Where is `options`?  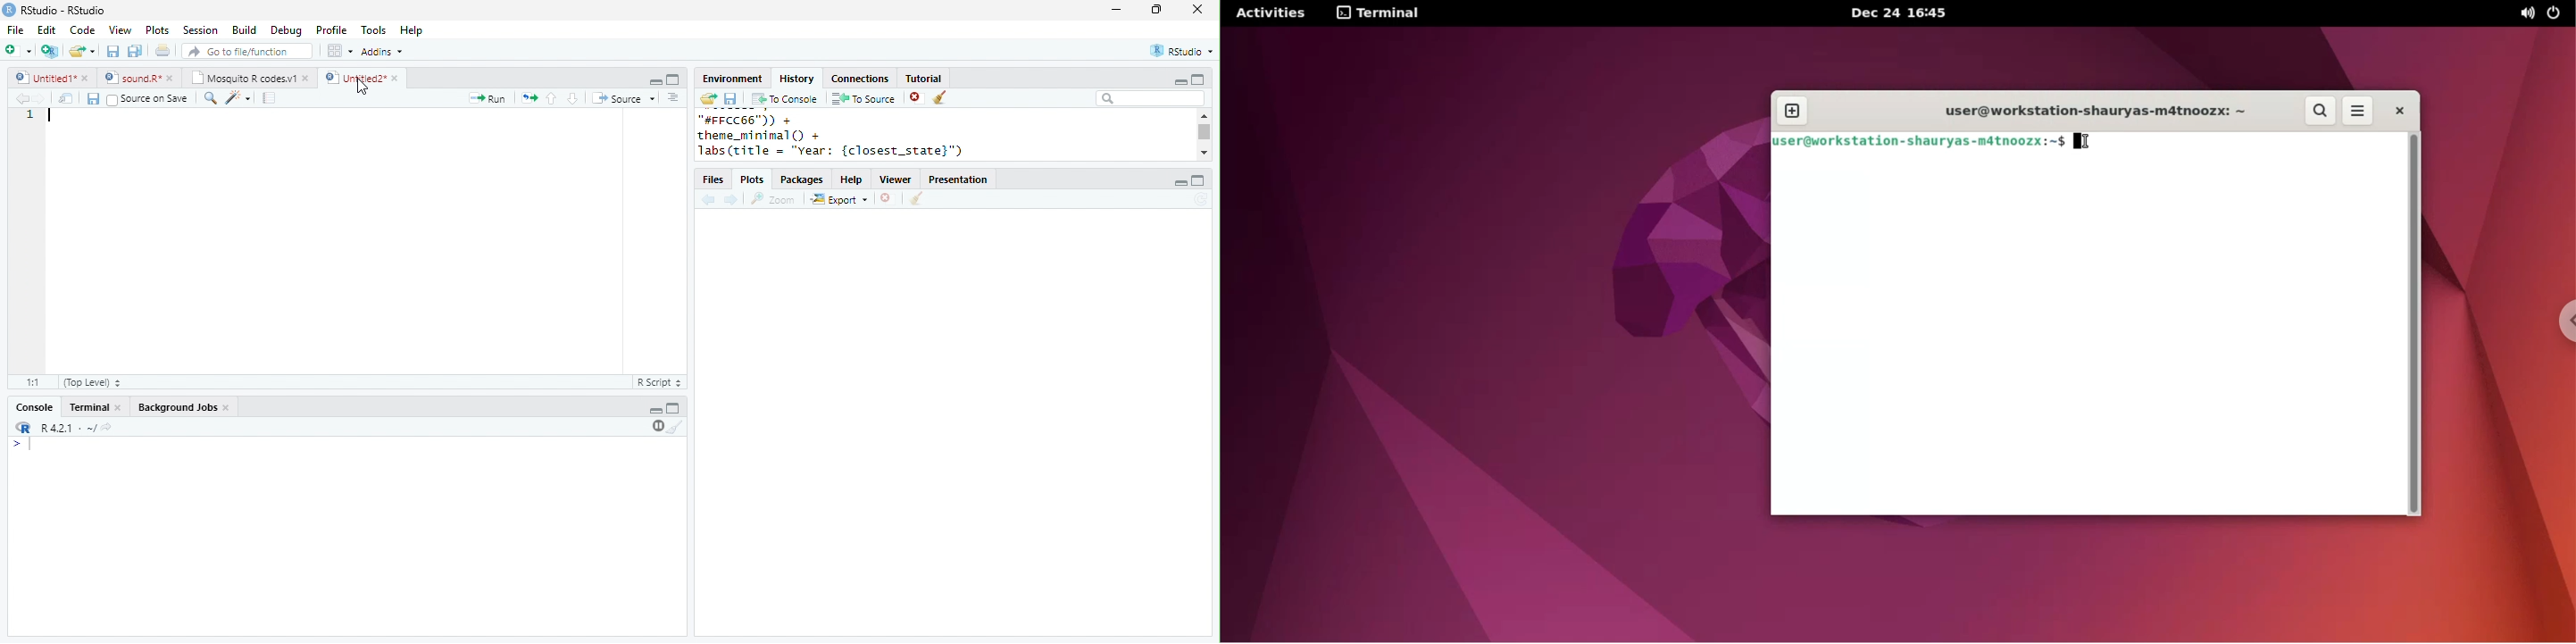
options is located at coordinates (671, 97).